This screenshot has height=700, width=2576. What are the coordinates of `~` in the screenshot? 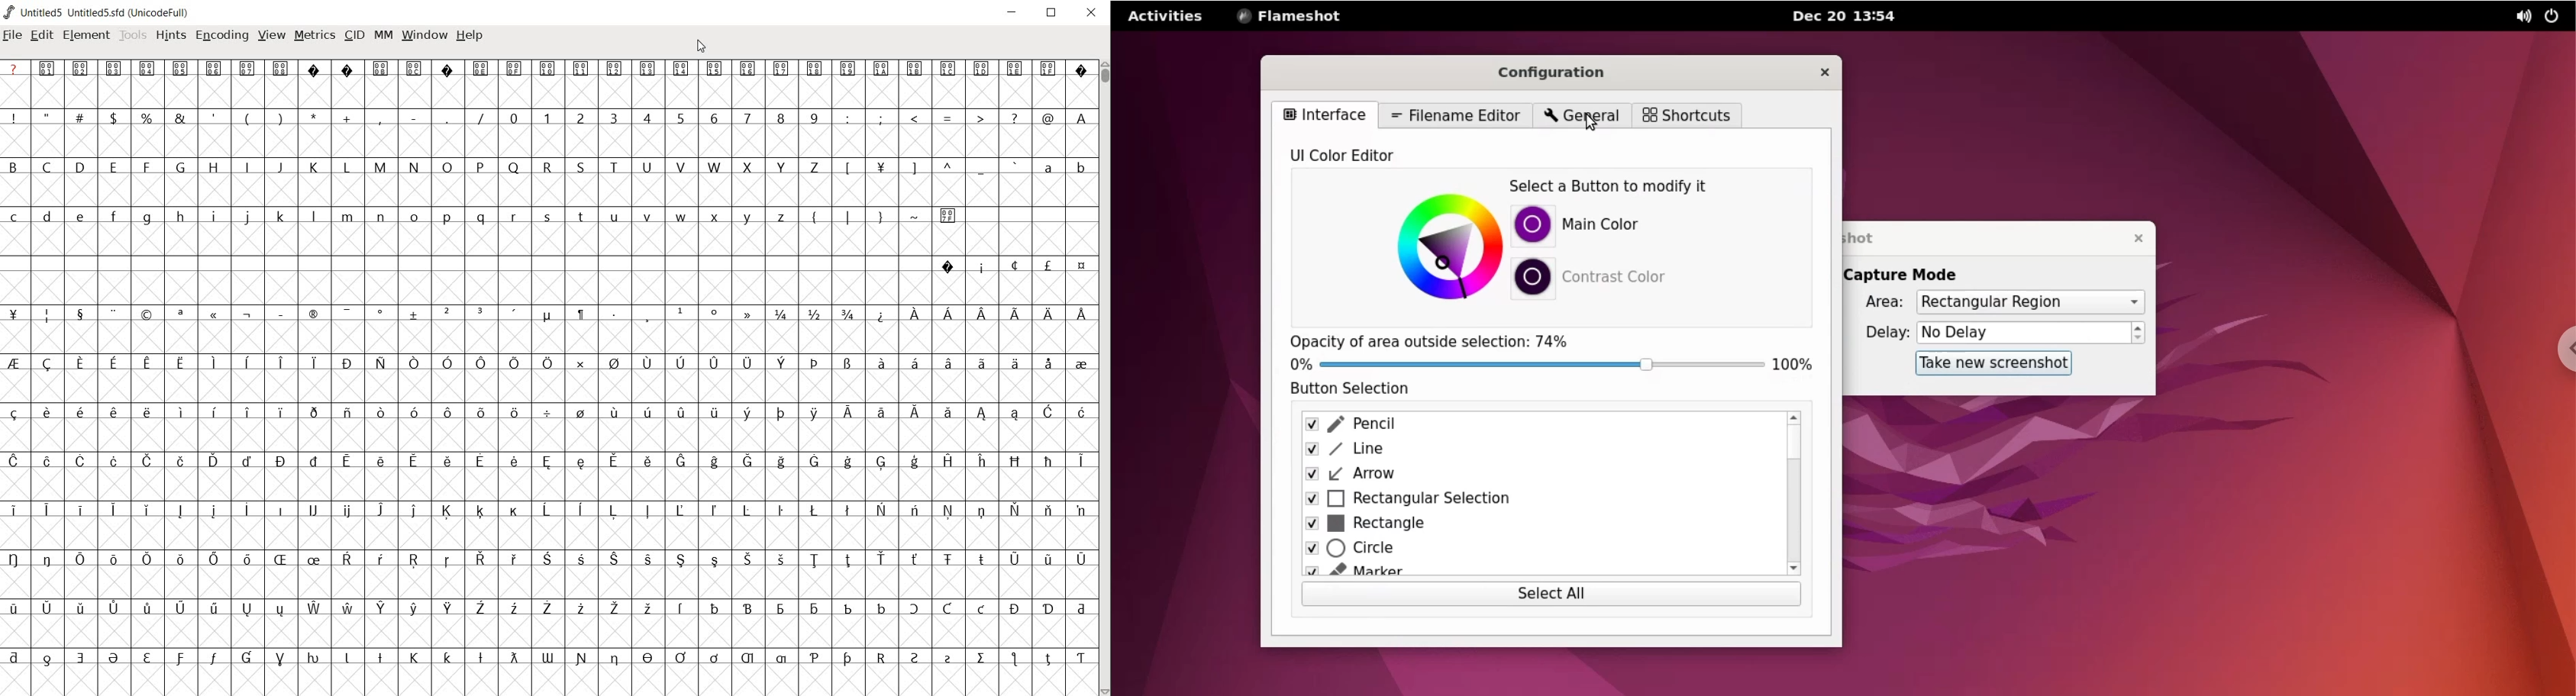 It's located at (915, 215).